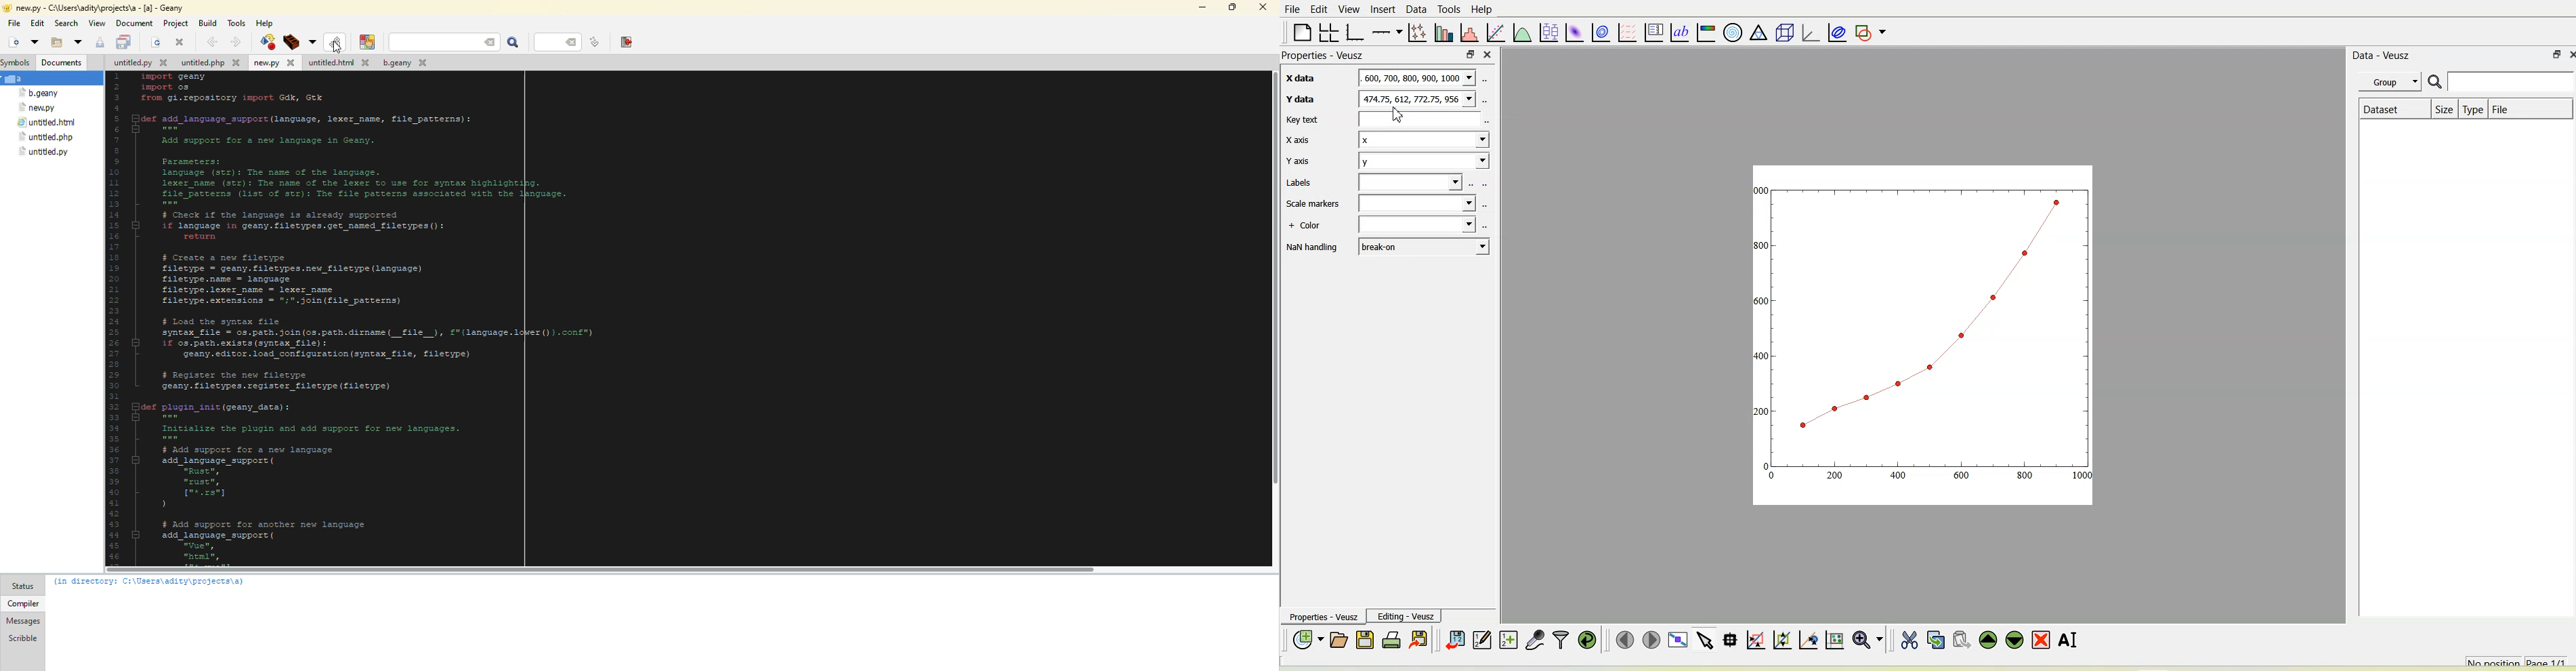  Describe the element at coordinates (1706, 640) in the screenshot. I see `Select items from the graph or scroll` at that location.